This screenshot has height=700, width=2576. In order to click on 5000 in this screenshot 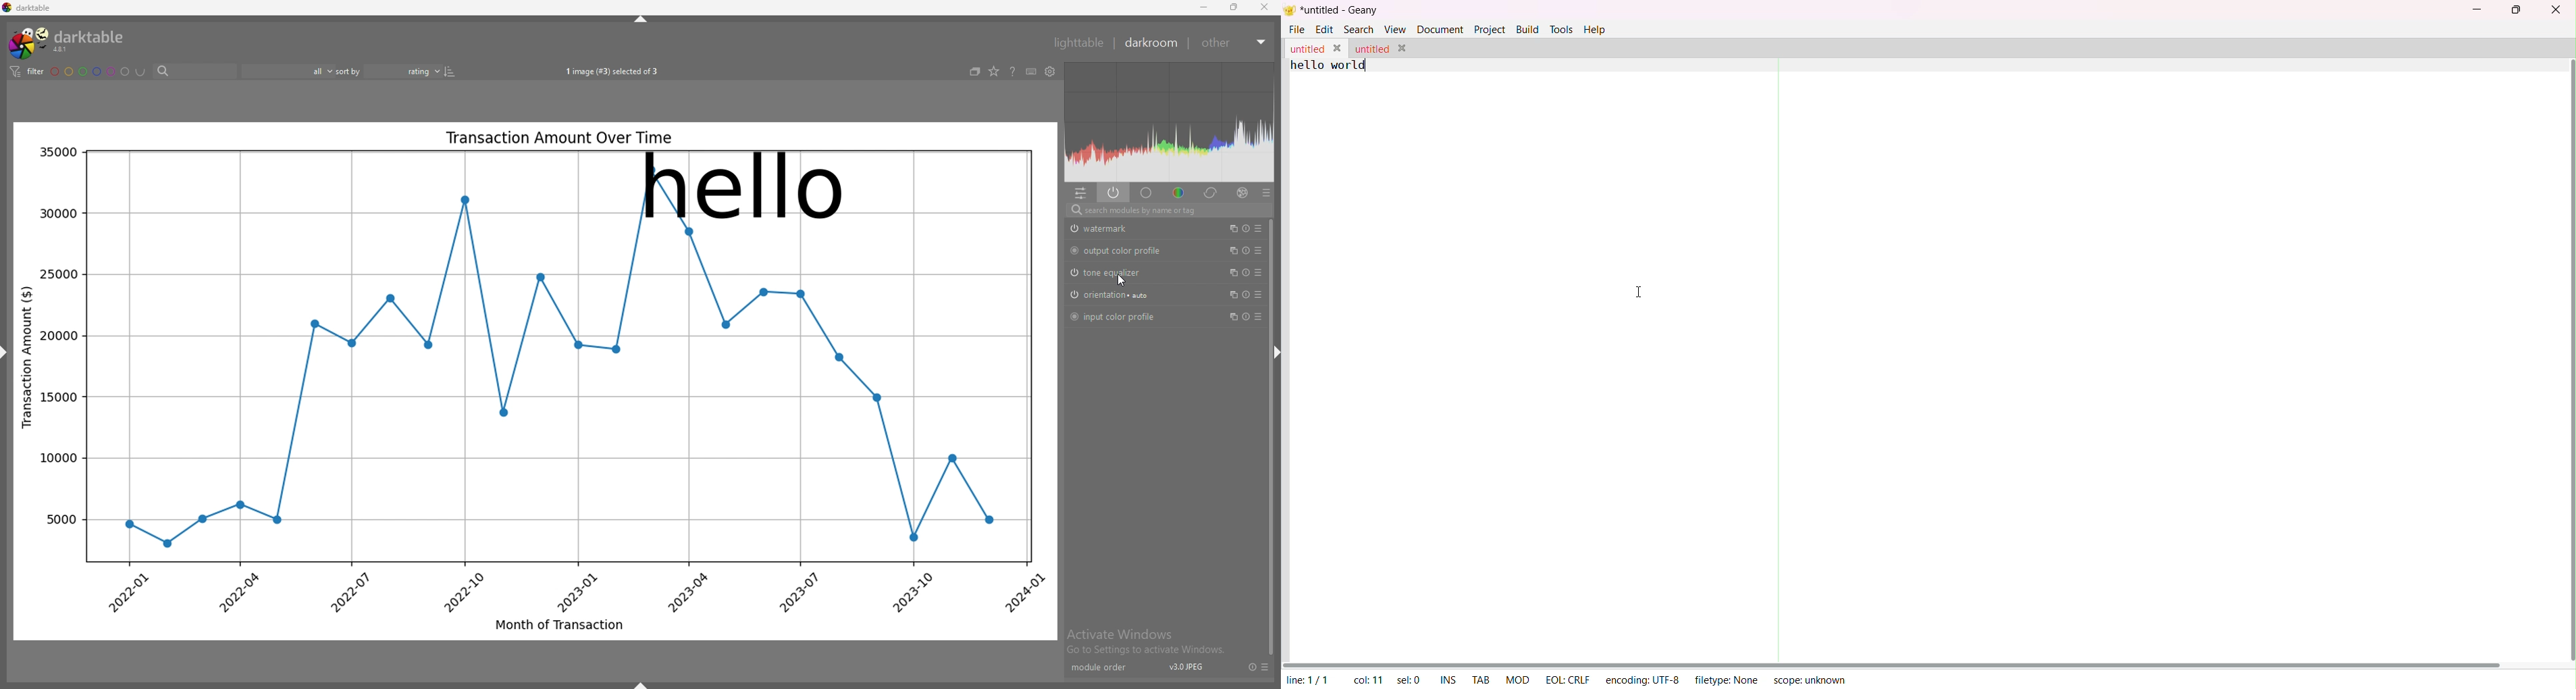, I will do `click(60, 519)`.